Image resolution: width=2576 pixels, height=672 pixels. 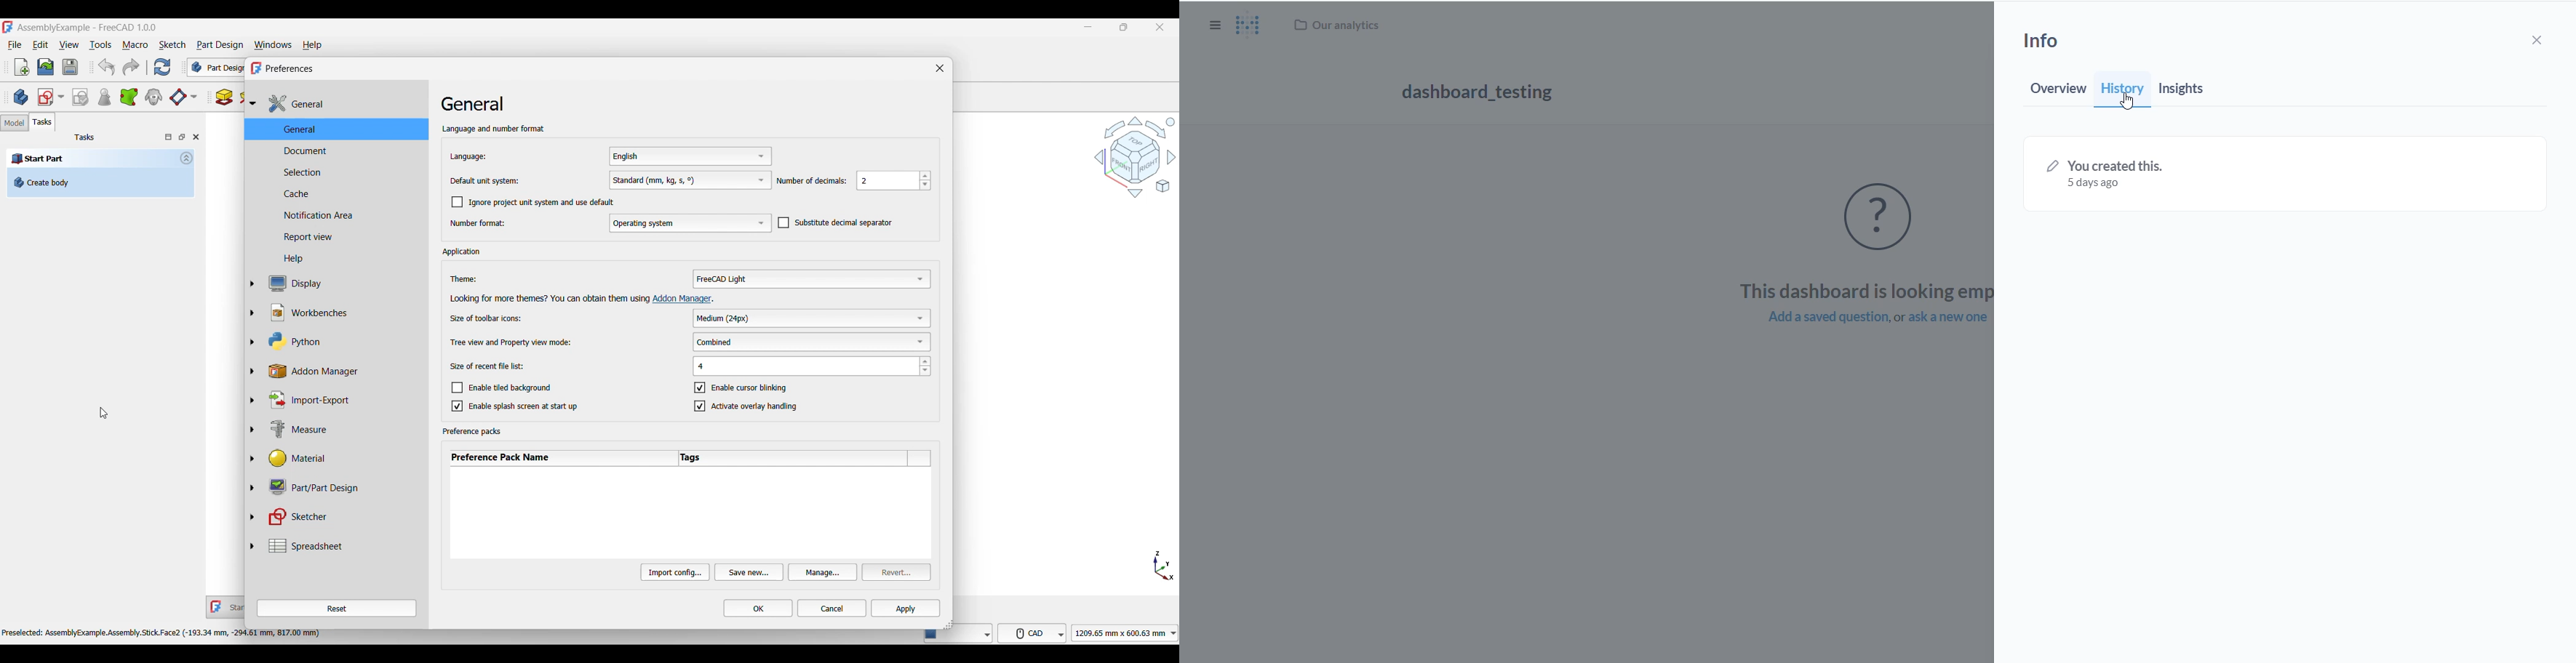 I want to click on Standard (mm, kg, s, degree, so click(x=690, y=180).